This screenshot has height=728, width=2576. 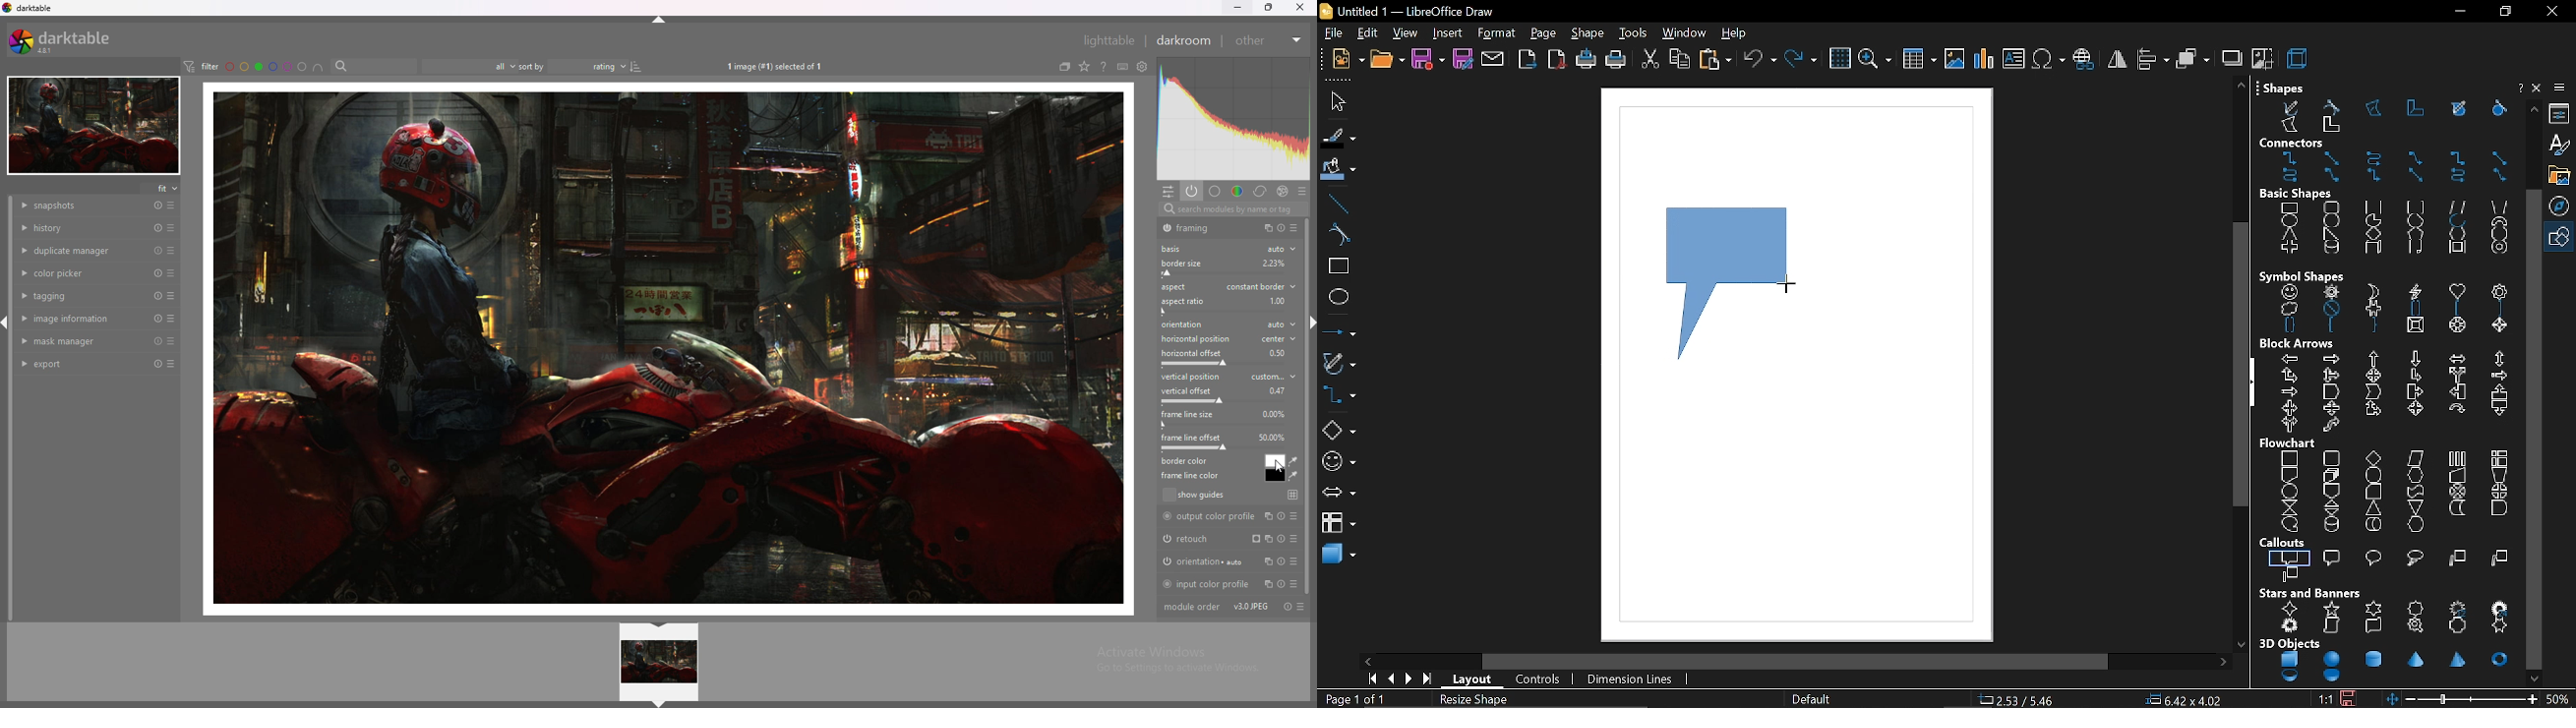 I want to click on scroll bar, so click(x=12, y=409).